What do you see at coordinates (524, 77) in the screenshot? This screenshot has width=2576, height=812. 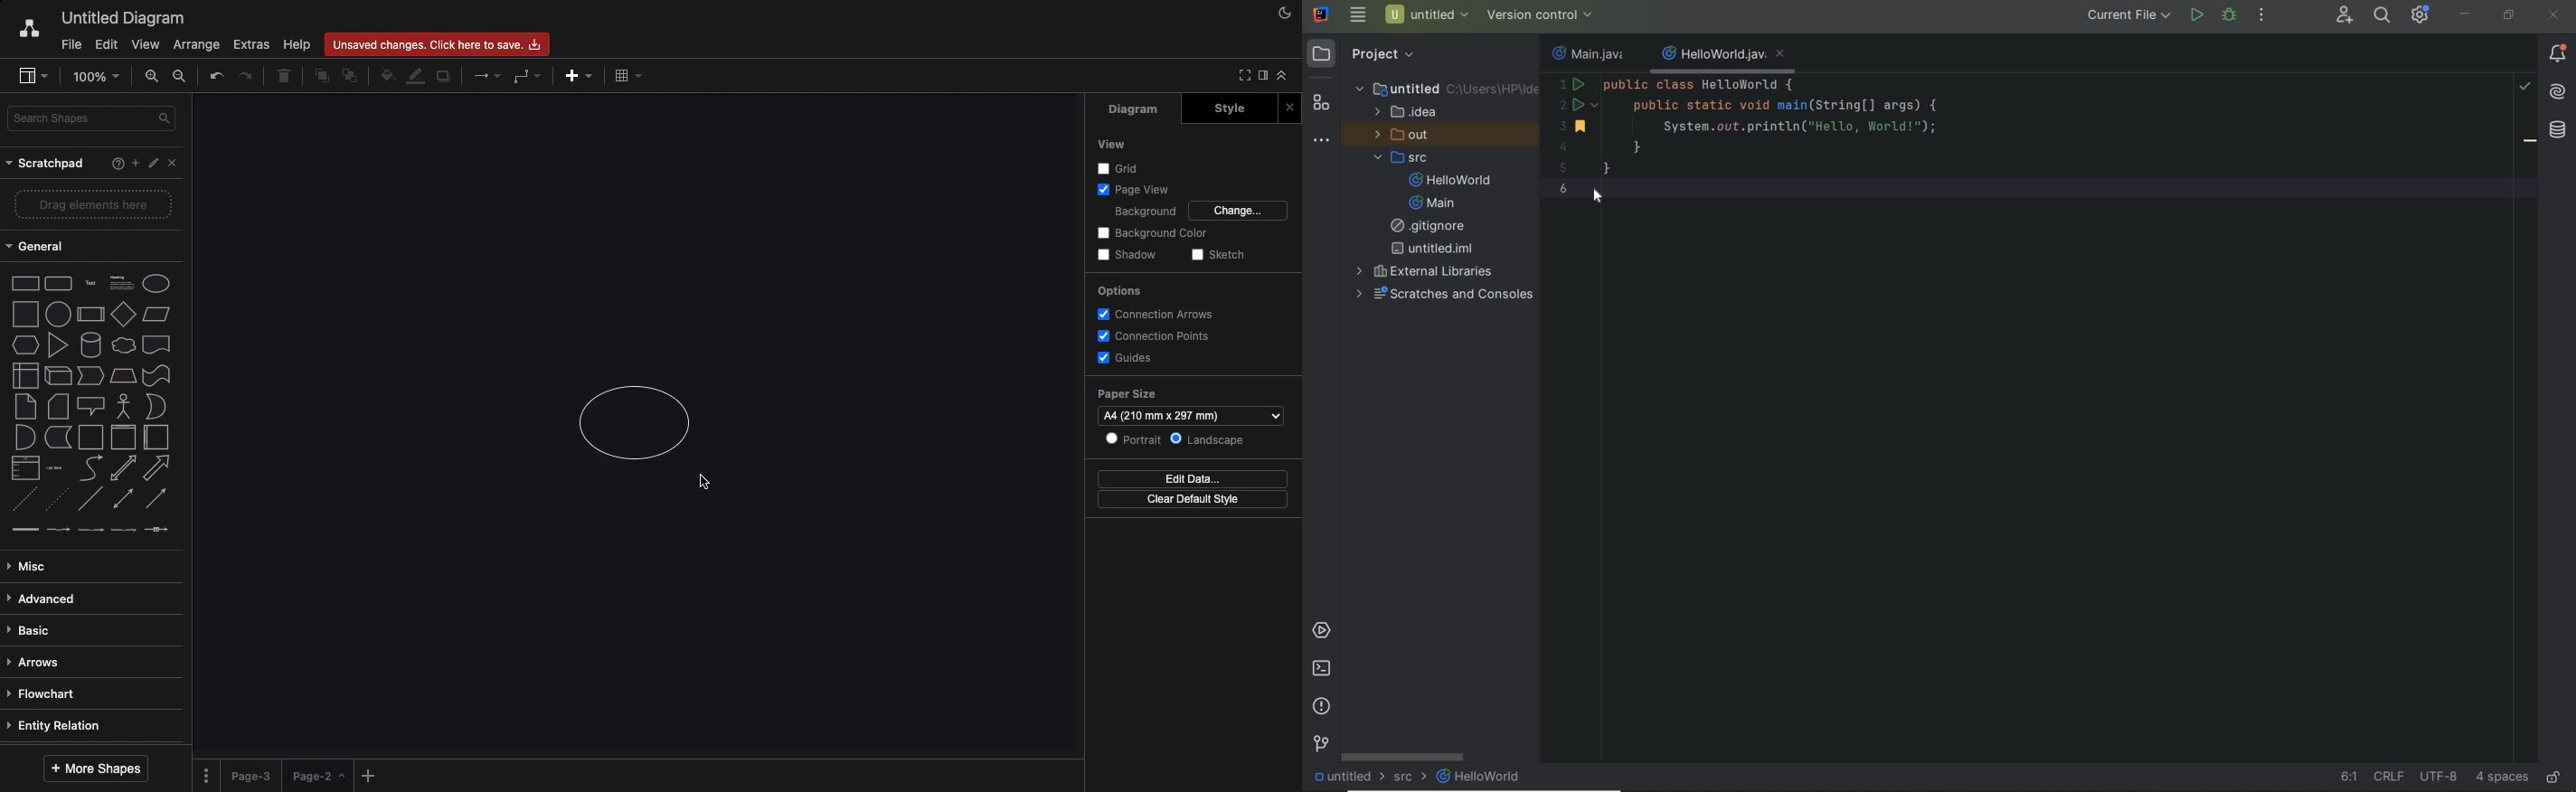 I see `Waypoints` at bounding box center [524, 77].